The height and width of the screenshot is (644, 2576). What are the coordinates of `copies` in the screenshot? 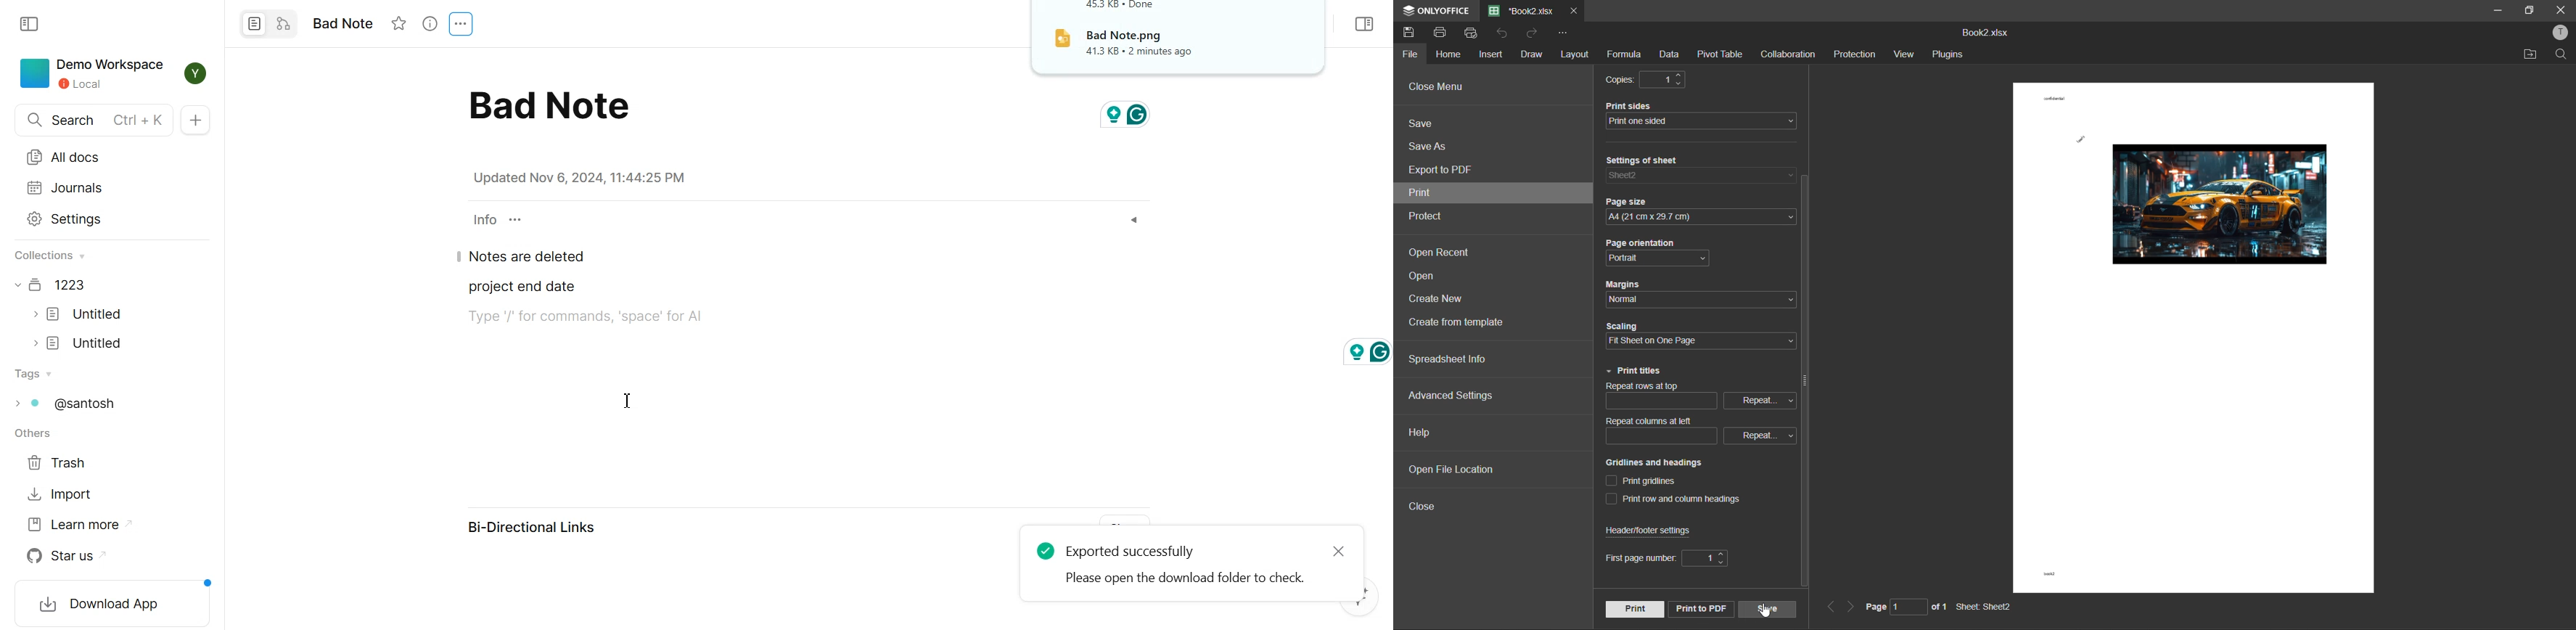 It's located at (1643, 80).